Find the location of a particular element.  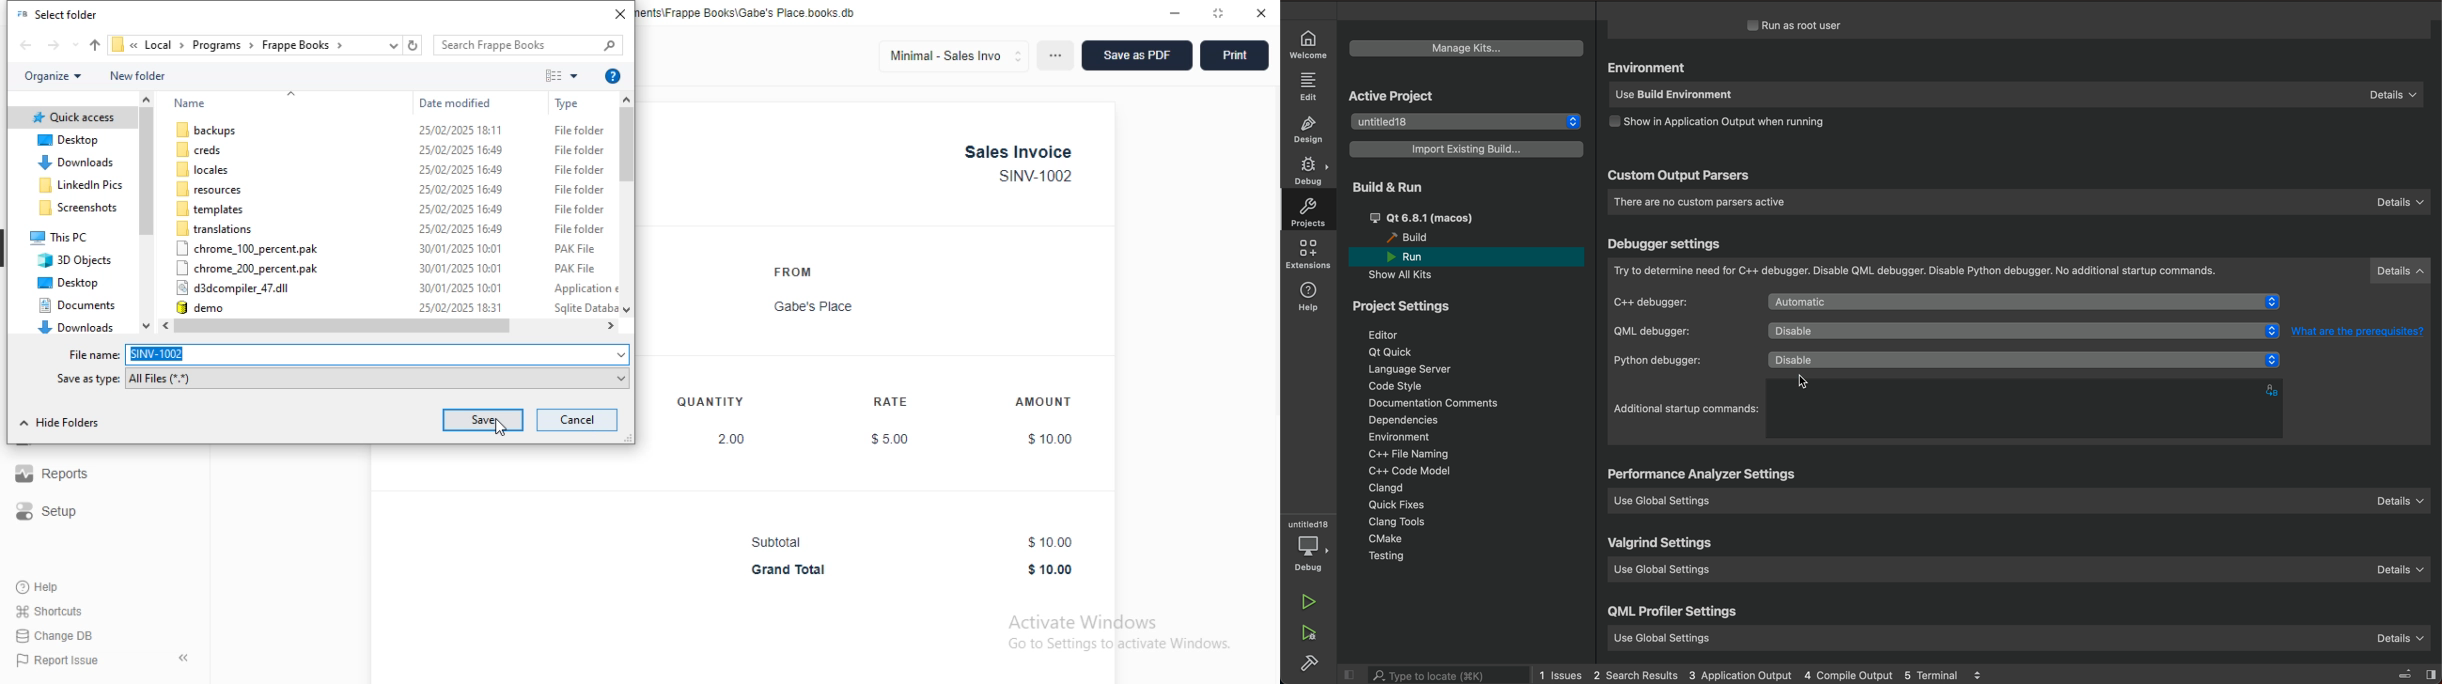

scroll bar is located at coordinates (628, 167).